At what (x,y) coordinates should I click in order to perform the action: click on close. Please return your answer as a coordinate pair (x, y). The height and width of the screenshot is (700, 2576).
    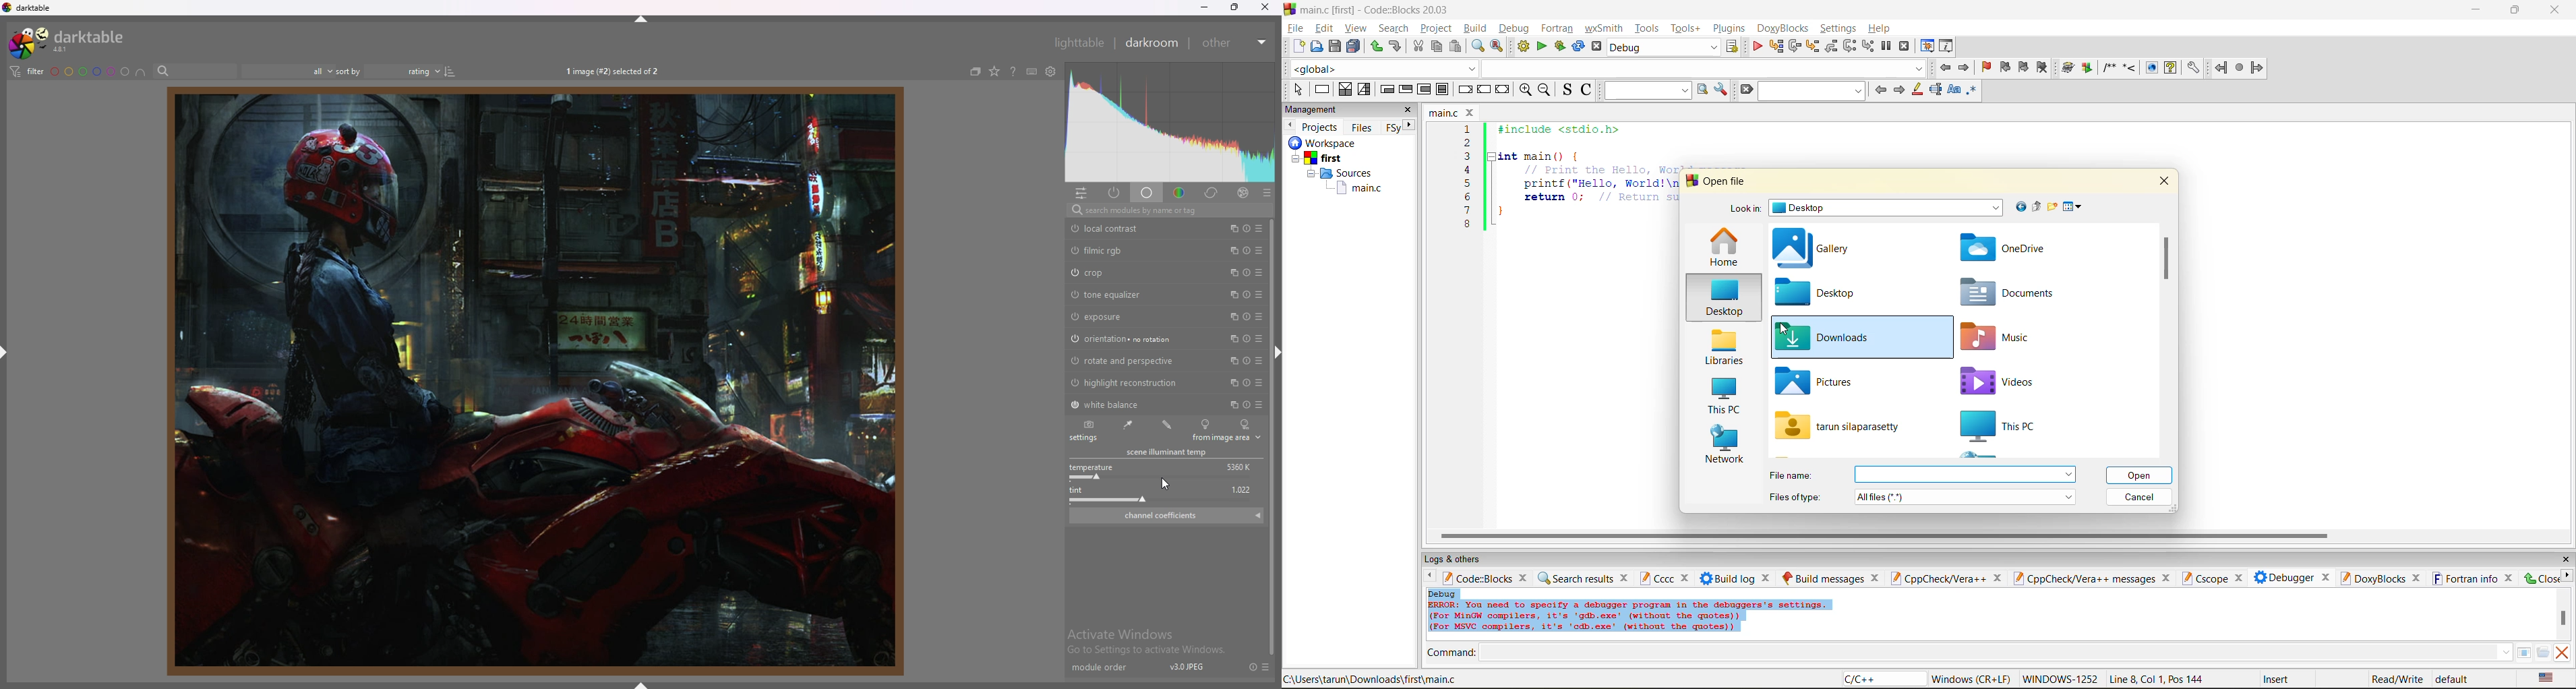
    Looking at the image, I should click on (1768, 578).